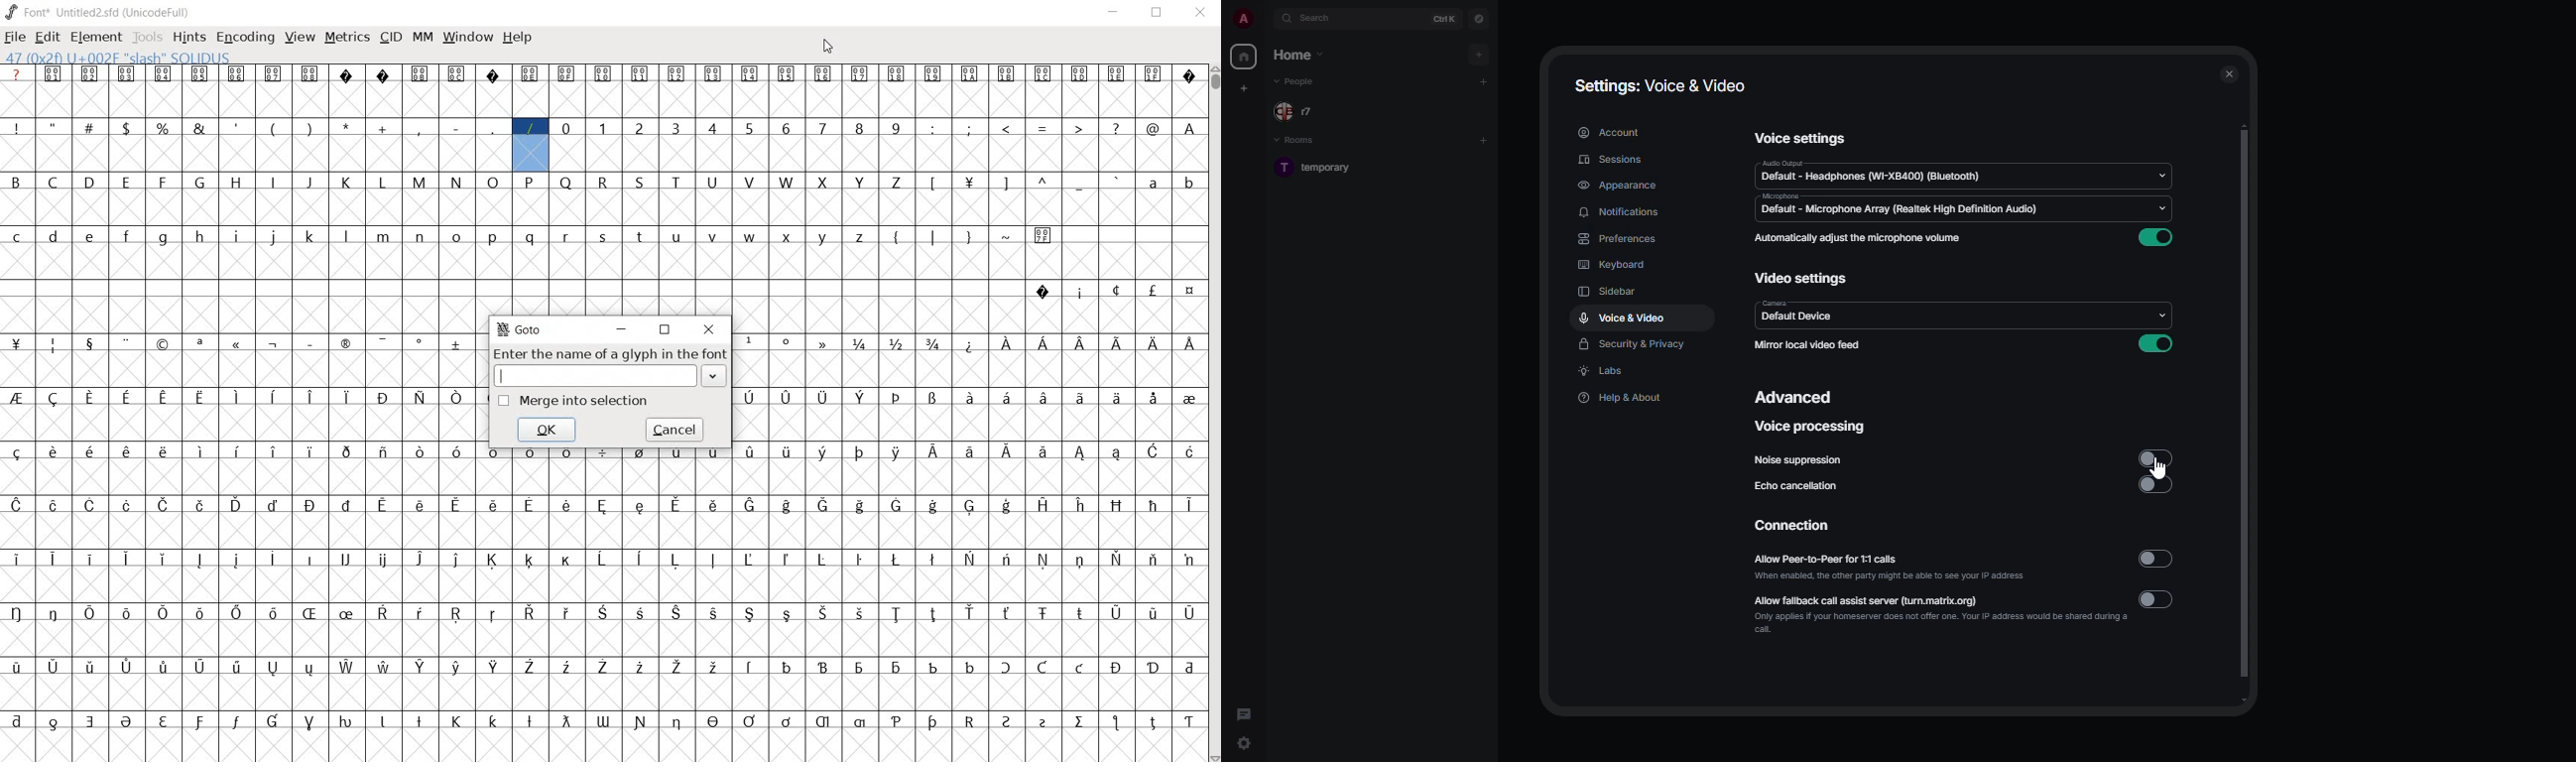 This screenshot has width=2576, height=784. I want to click on glyph, so click(712, 127).